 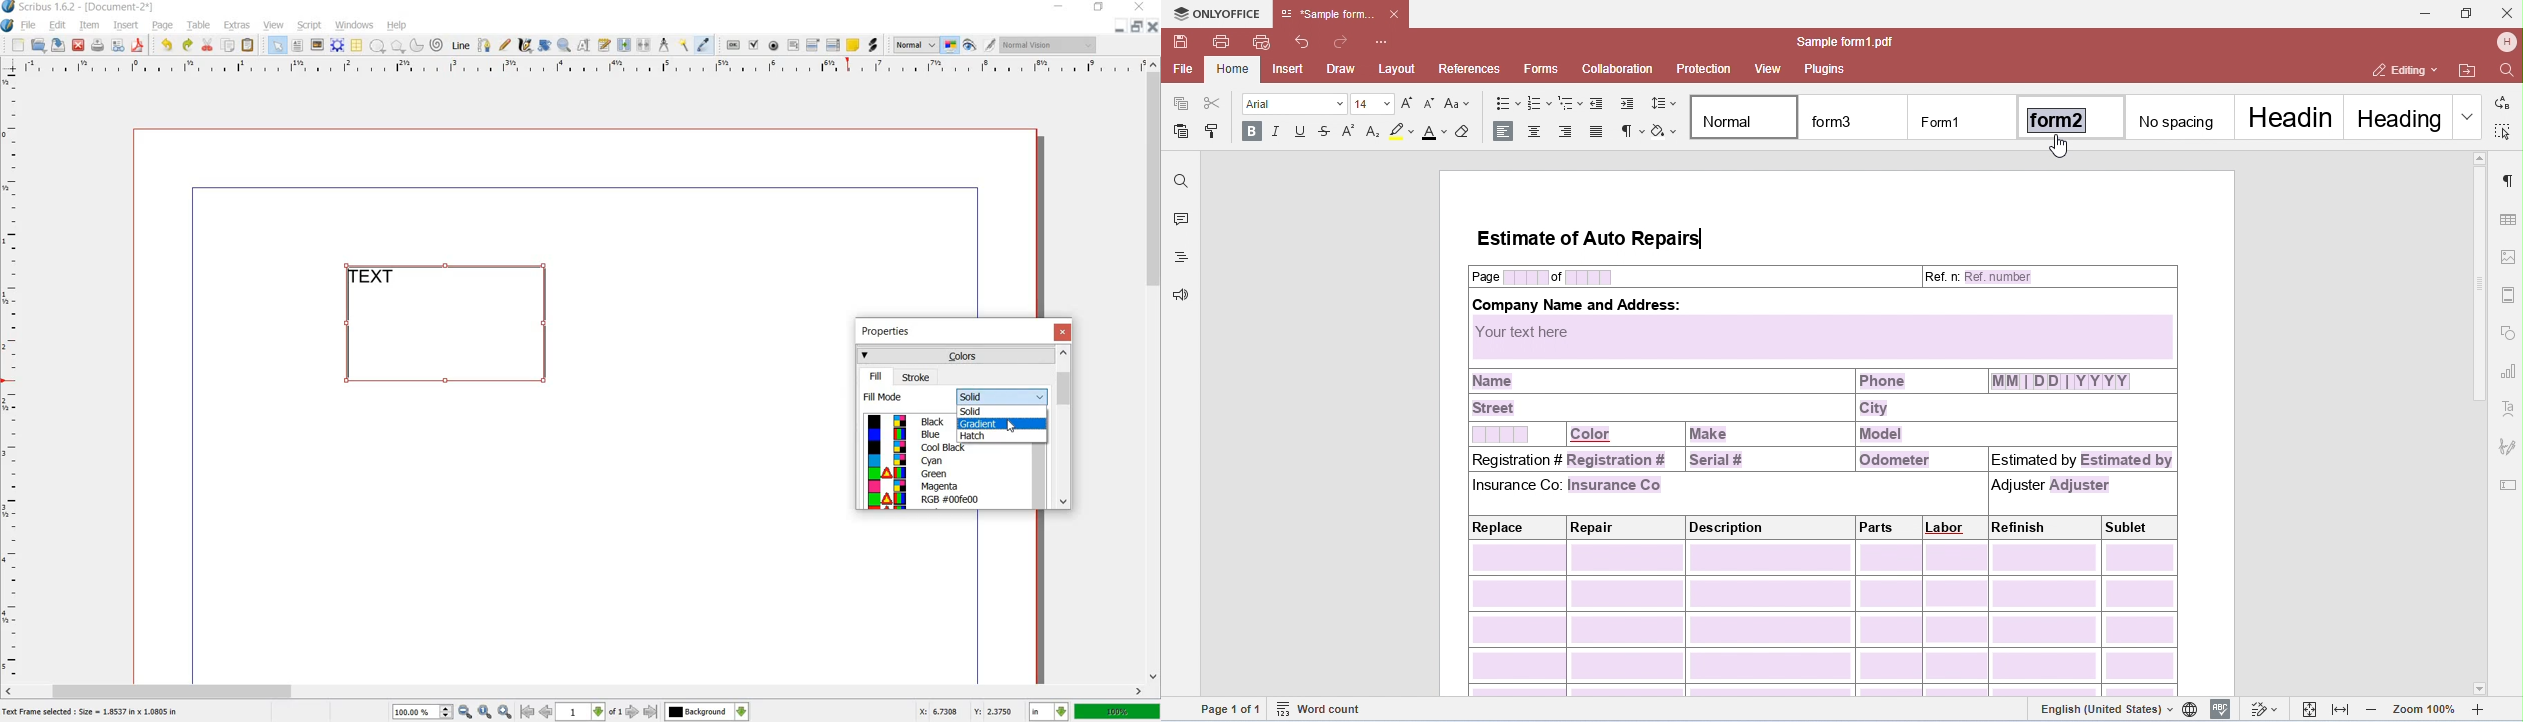 I want to click on bezier curve, so click(x=485, y=46).